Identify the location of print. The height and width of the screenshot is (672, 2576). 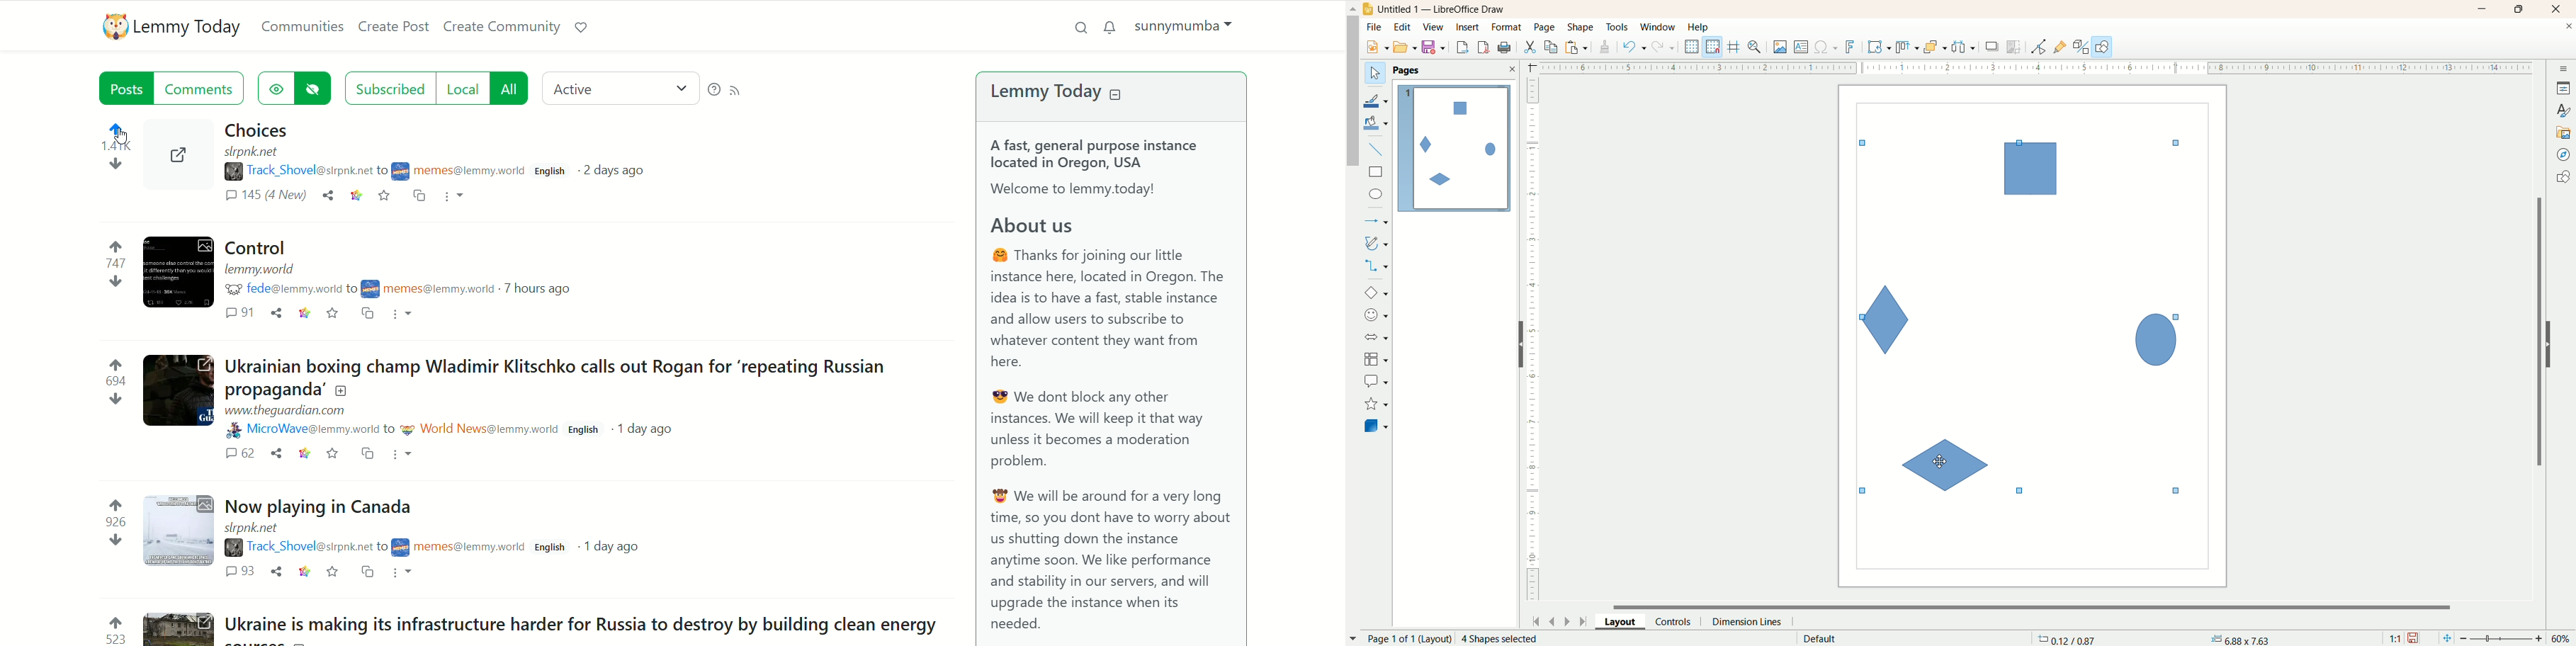
(1485, 47).